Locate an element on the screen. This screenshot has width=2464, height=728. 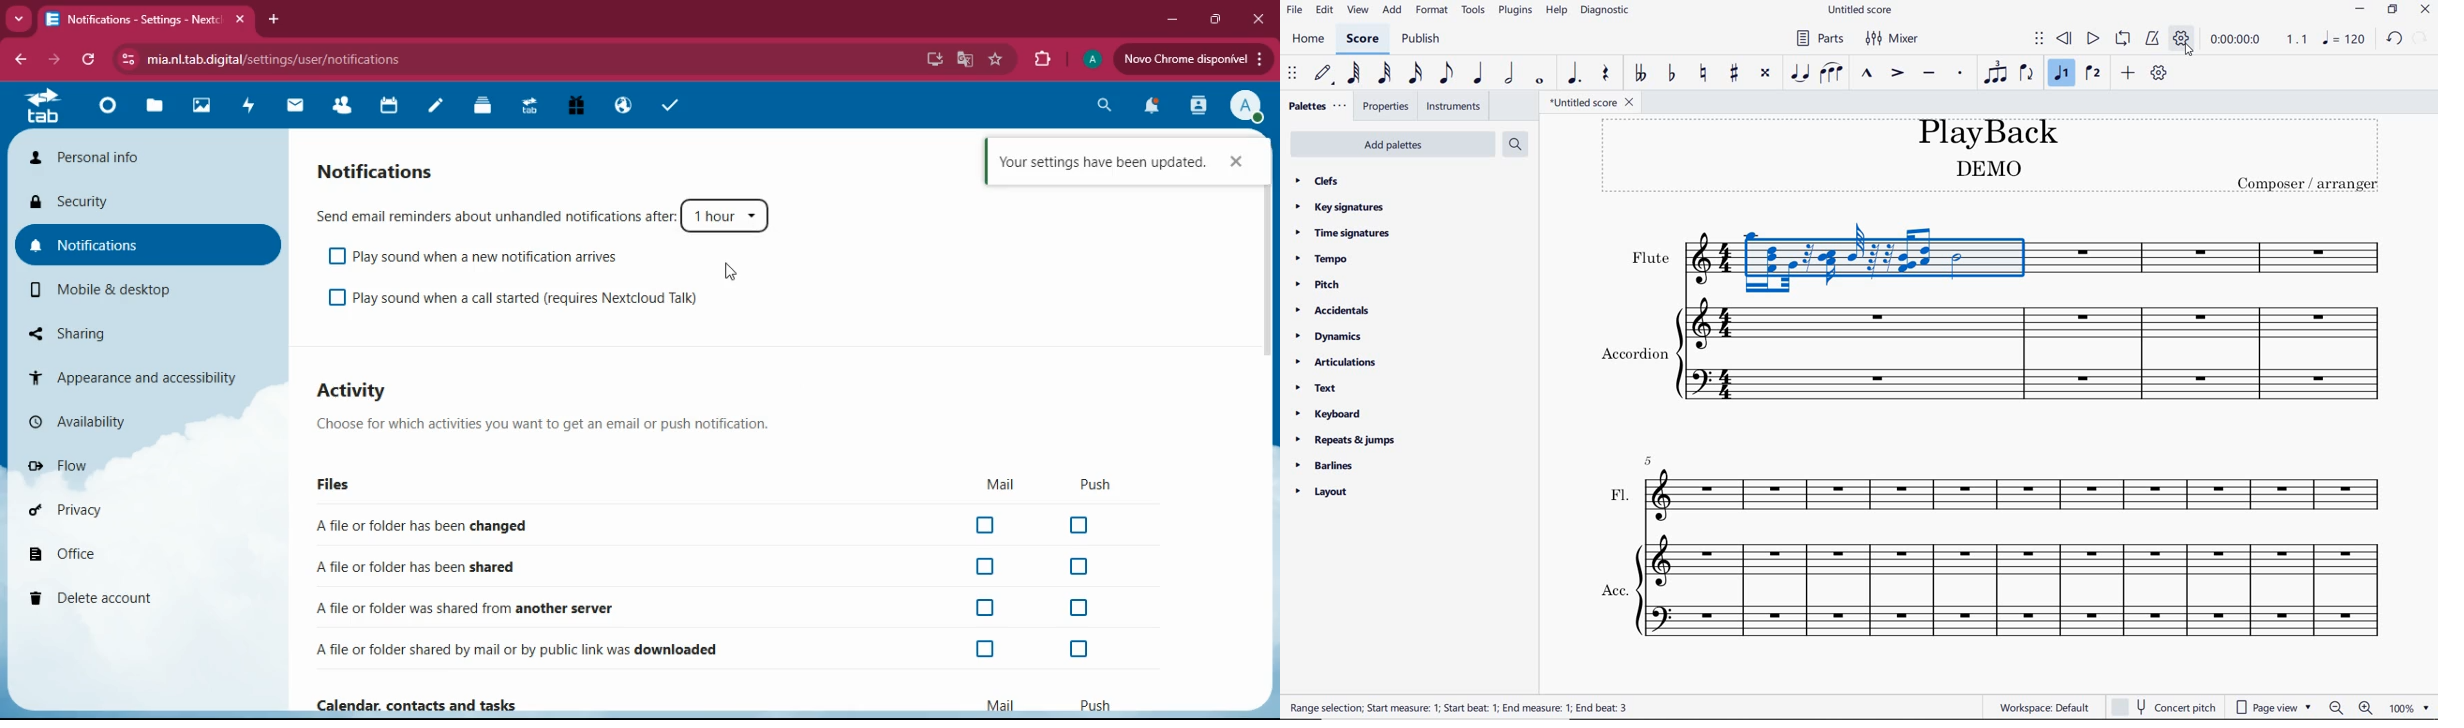
accidentals is located at coordinates (1334, 312).